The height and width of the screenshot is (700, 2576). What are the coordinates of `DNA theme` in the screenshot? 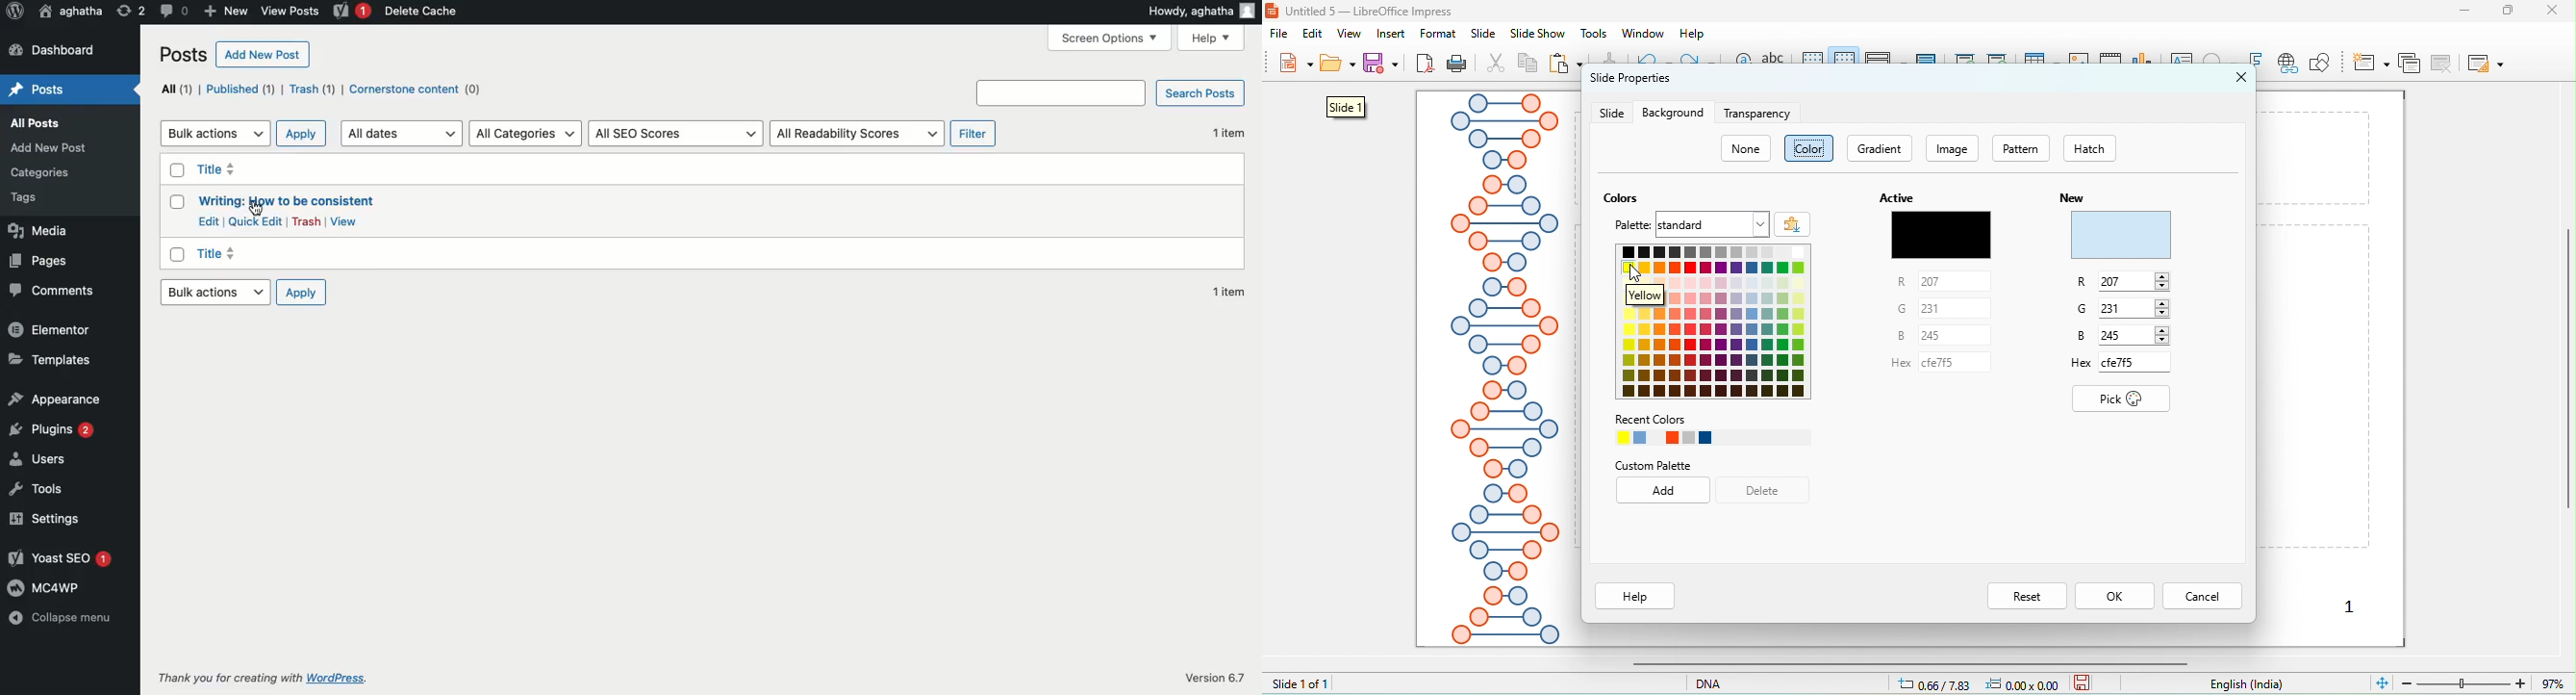 It's located at (1503, 370).